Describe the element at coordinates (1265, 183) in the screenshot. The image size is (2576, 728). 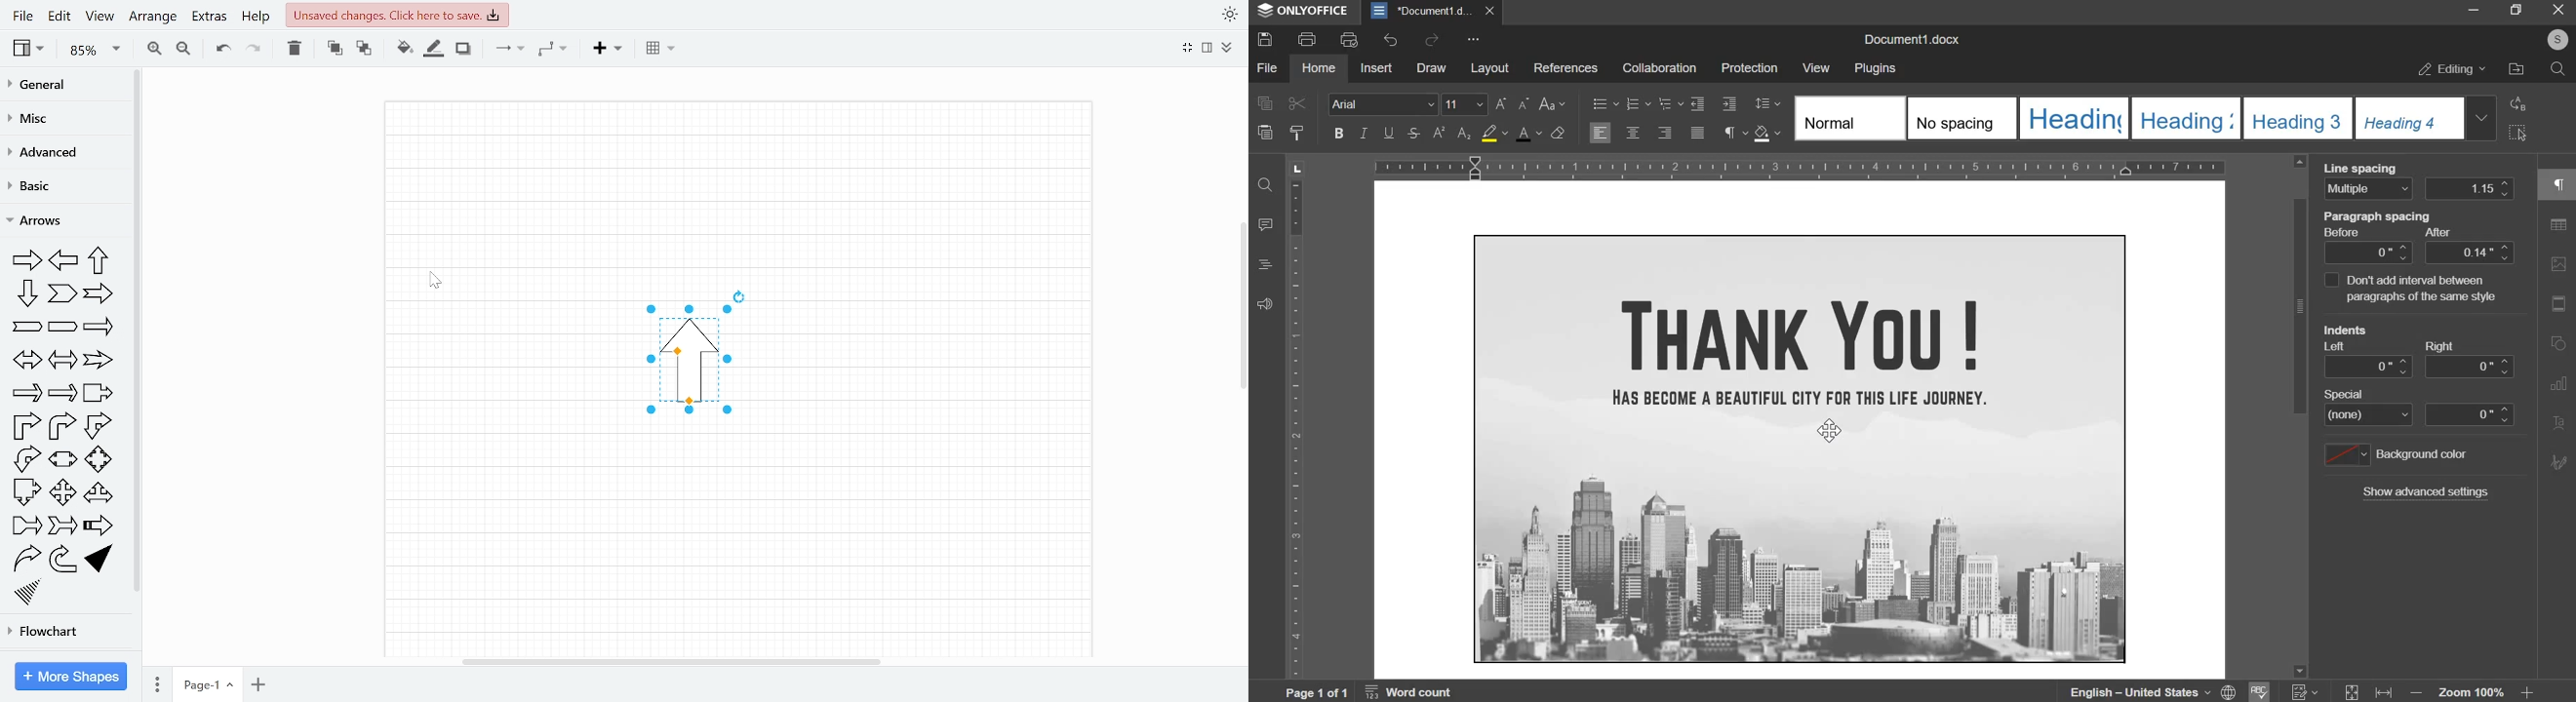
I see `find` at that location.